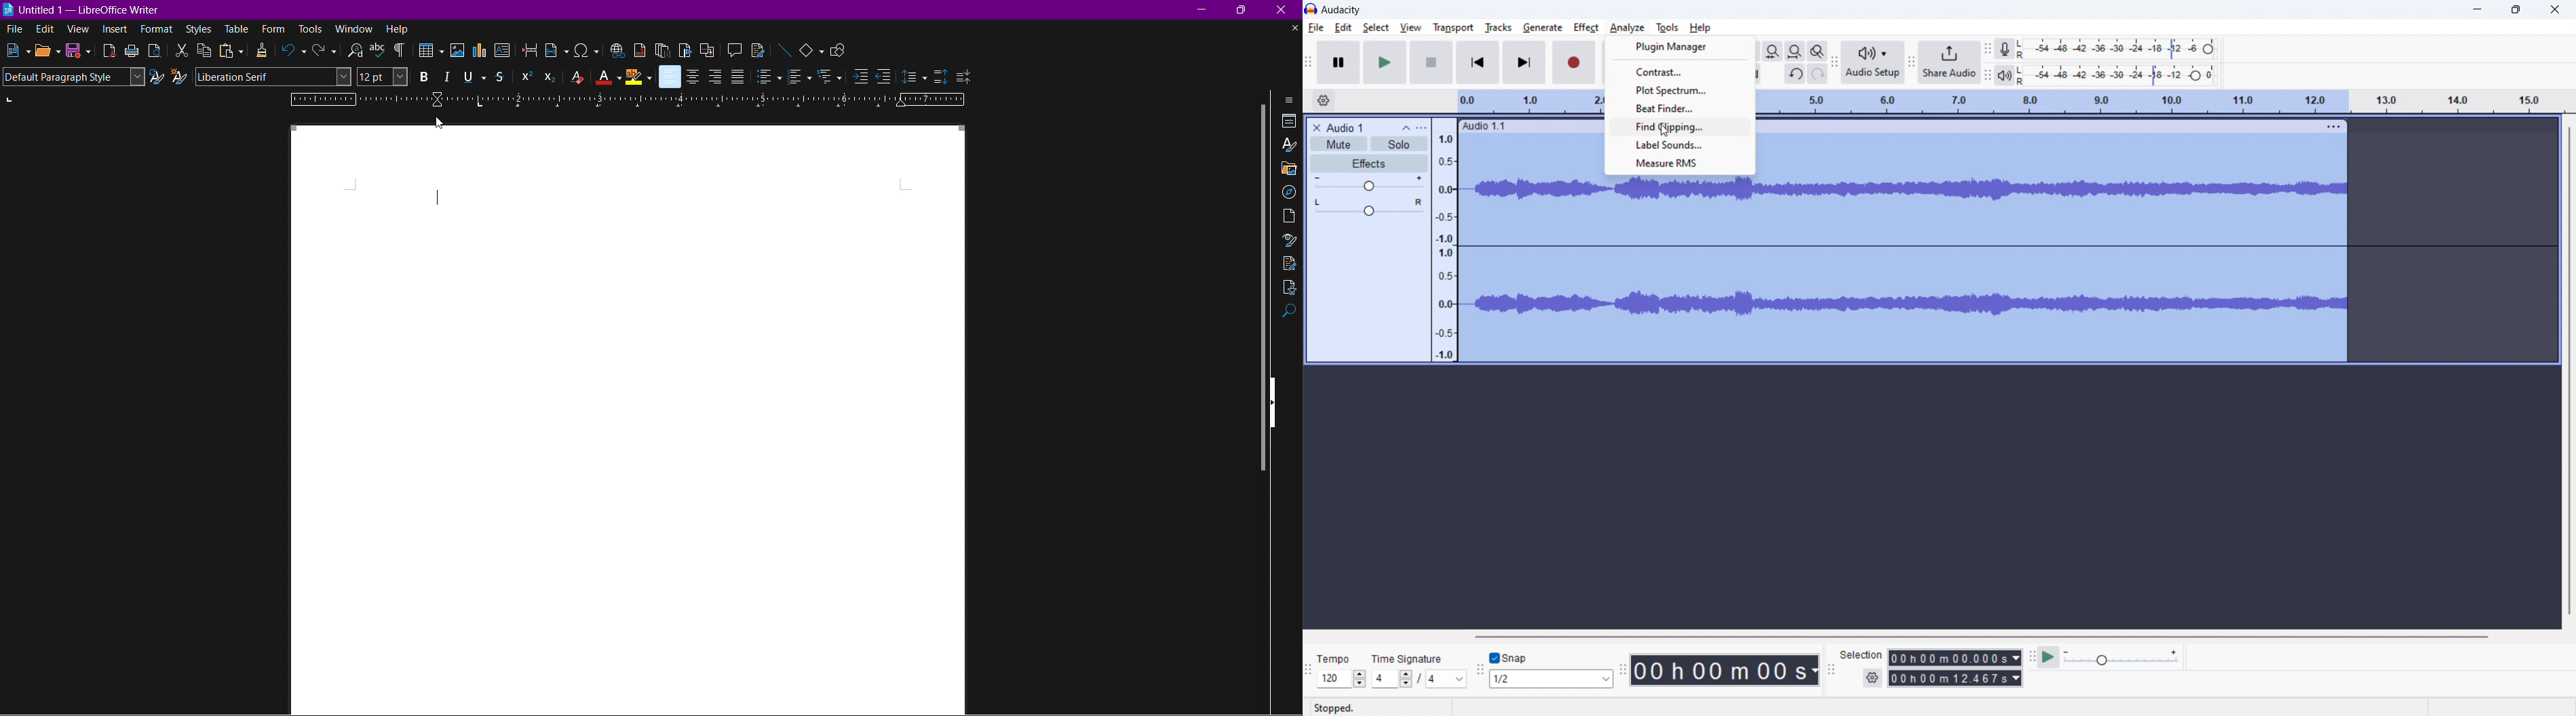 The width and height of the screenshot is (2576, 728). I want to click on Insert special character, so click(587, 49).